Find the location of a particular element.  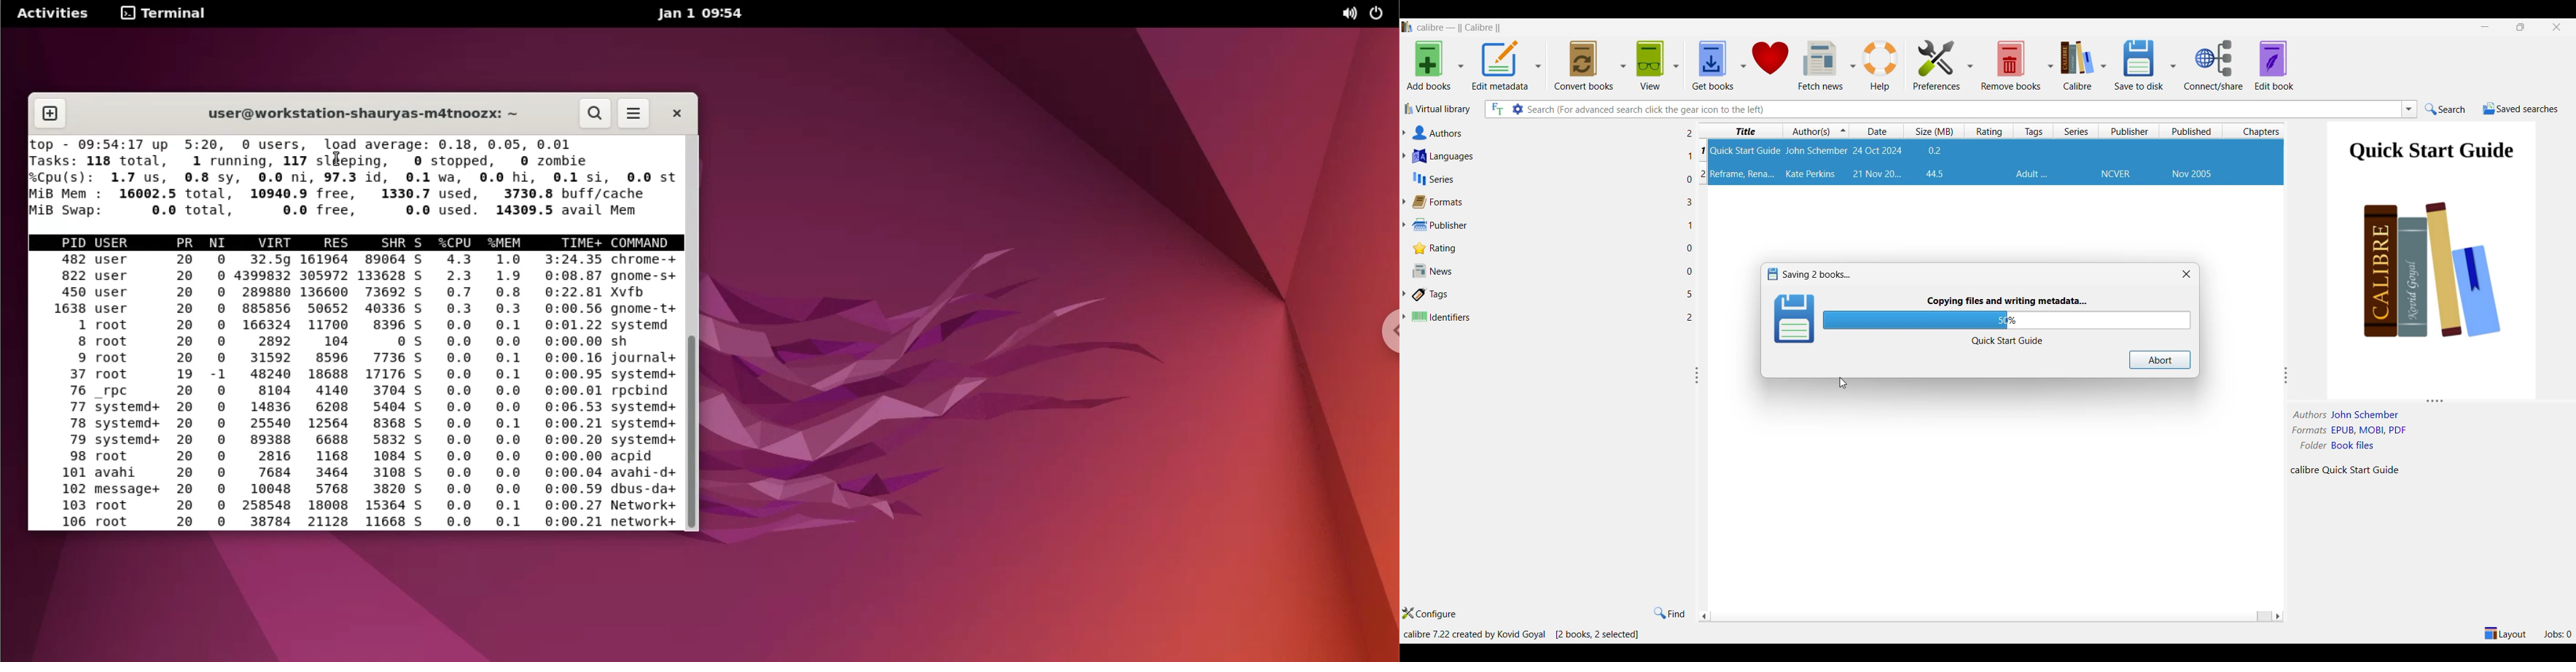

Close pop up is located at coordinates (2186, 273).